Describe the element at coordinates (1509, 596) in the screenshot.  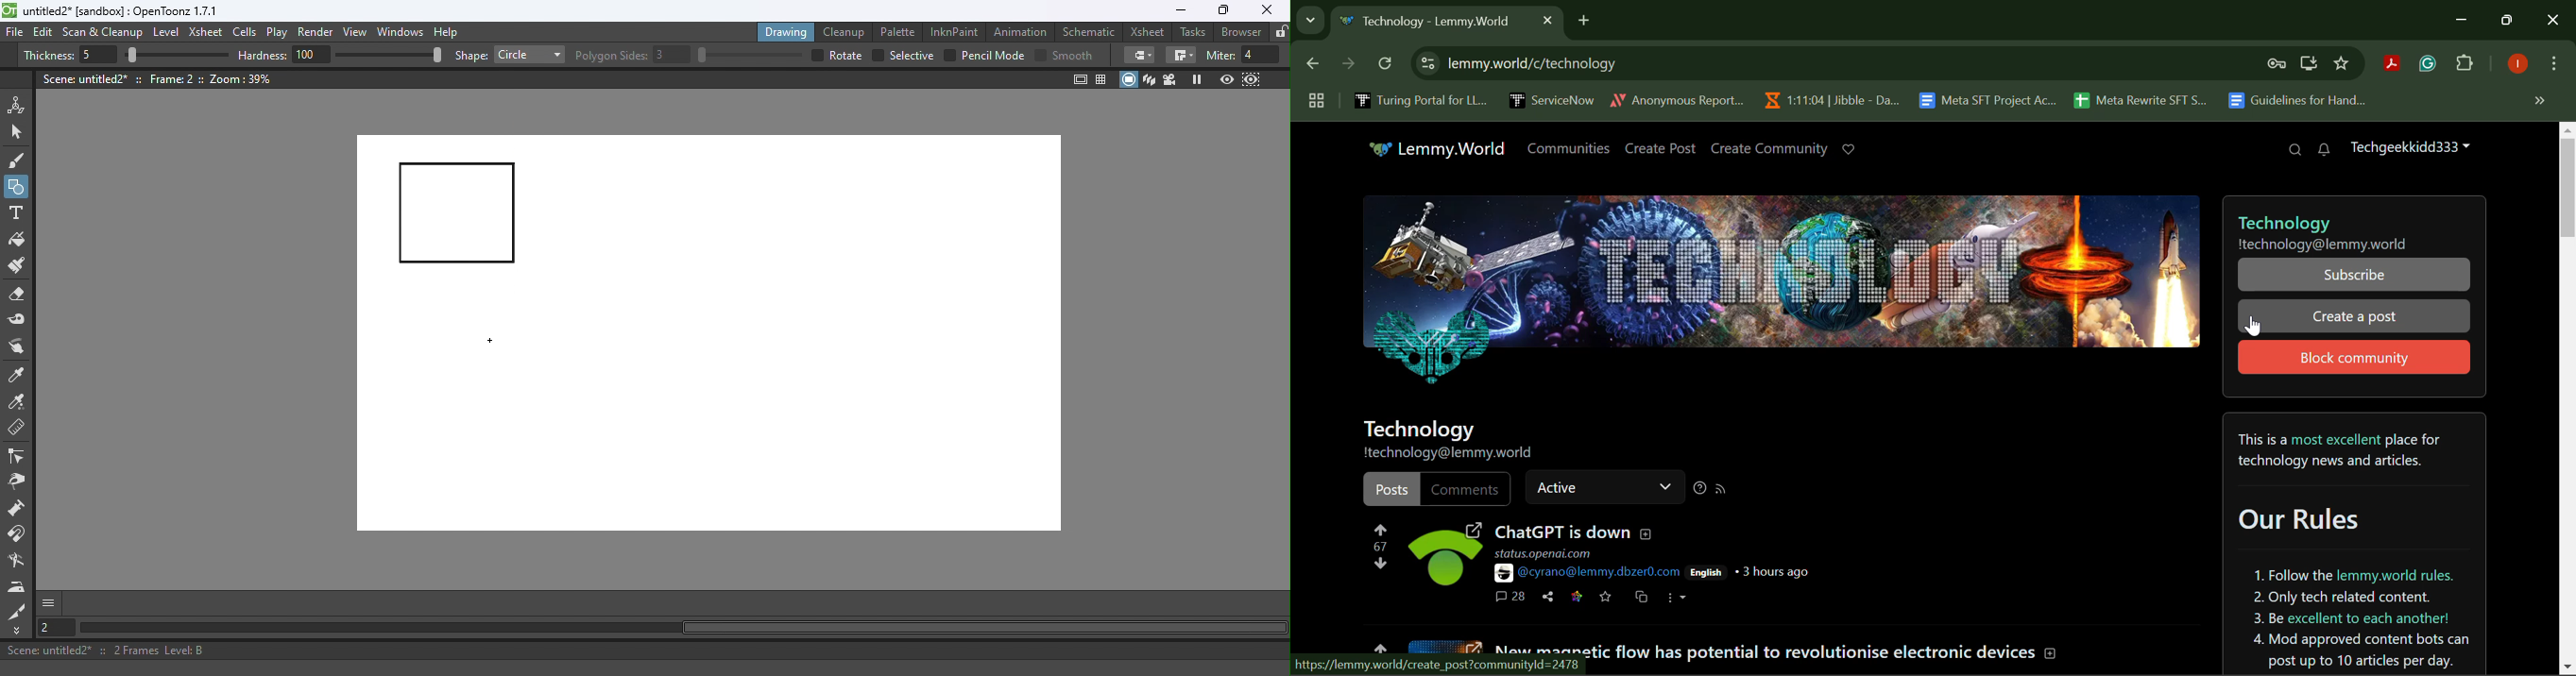
I see `Comments` at that location.